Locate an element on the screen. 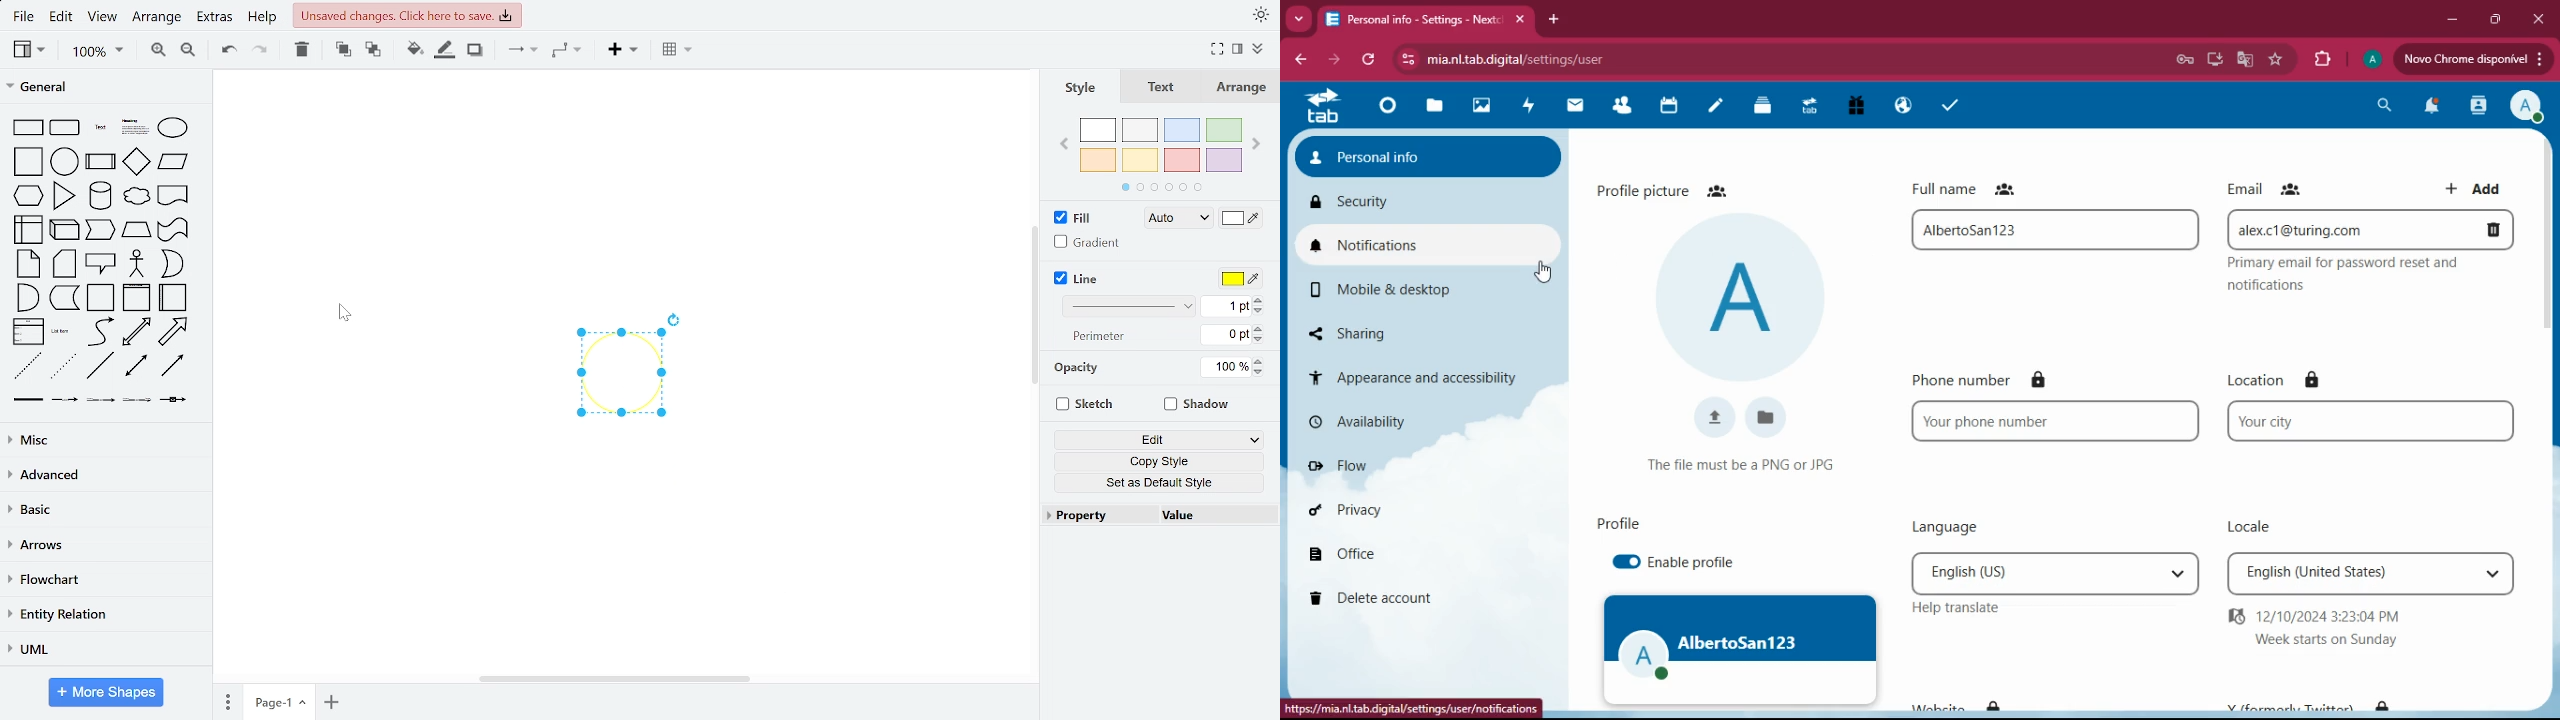 Image resolution: width=2576 pixels, height=728 pixels. profile is located at coordinates (1742, 649).